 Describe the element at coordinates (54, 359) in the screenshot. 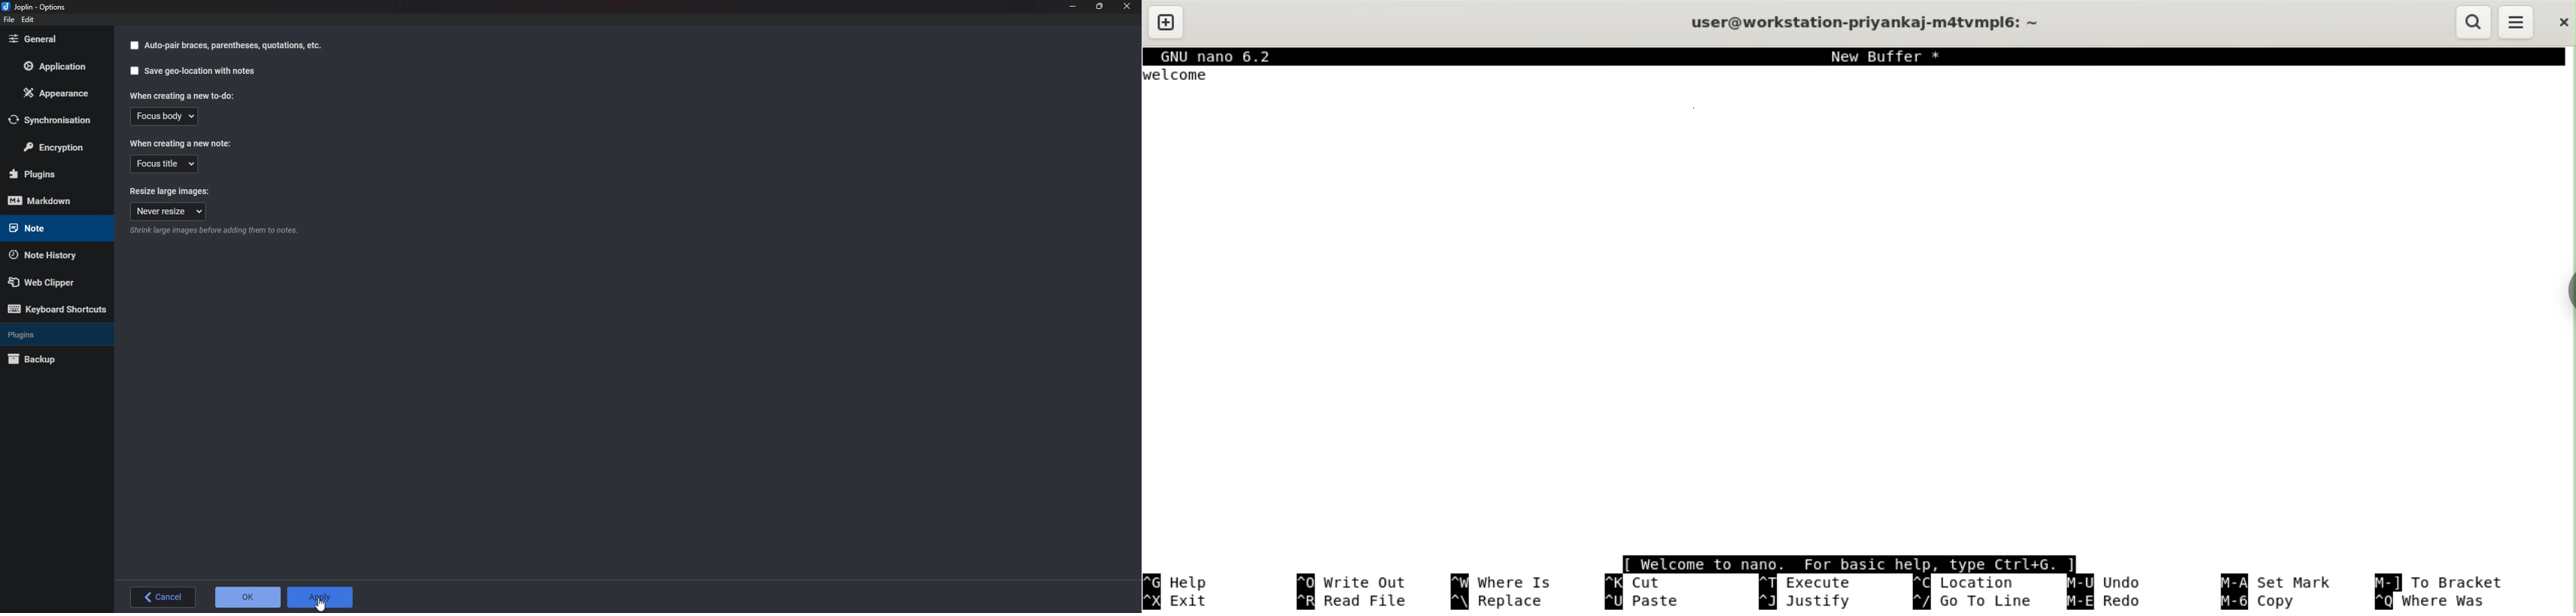

I see `Back up` at that location.